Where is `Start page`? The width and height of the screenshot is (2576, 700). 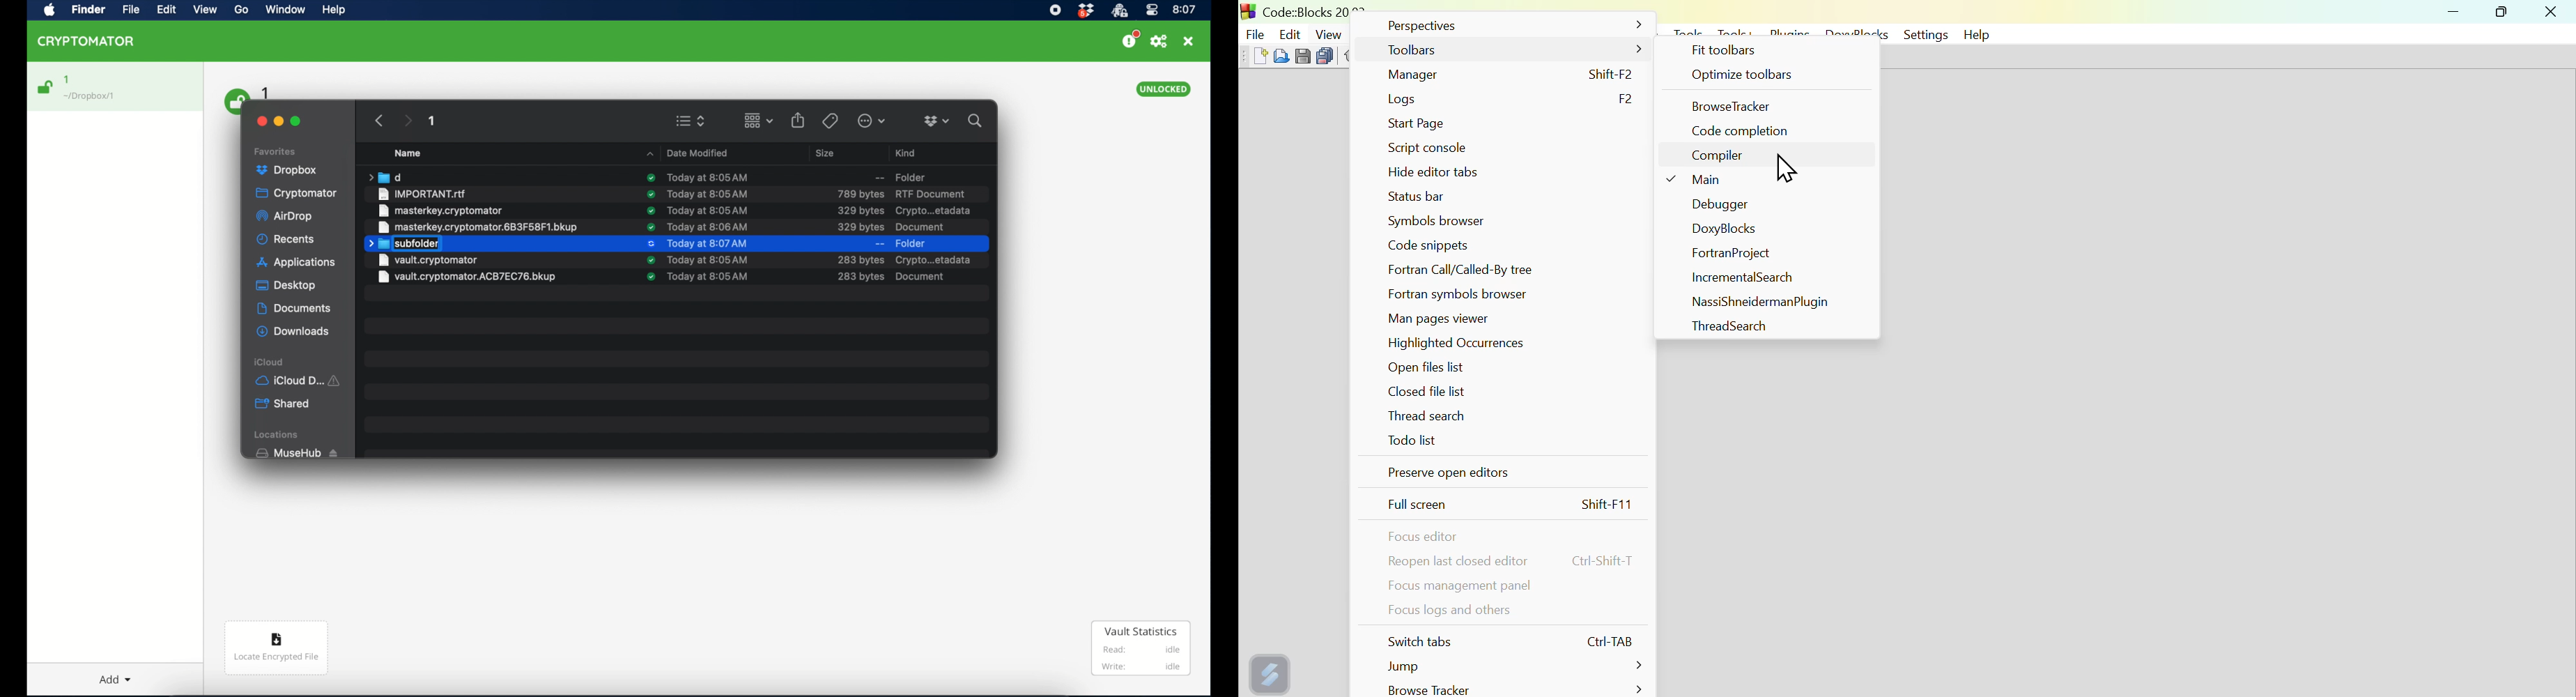 Start page is located at coordinates (1423, 121).